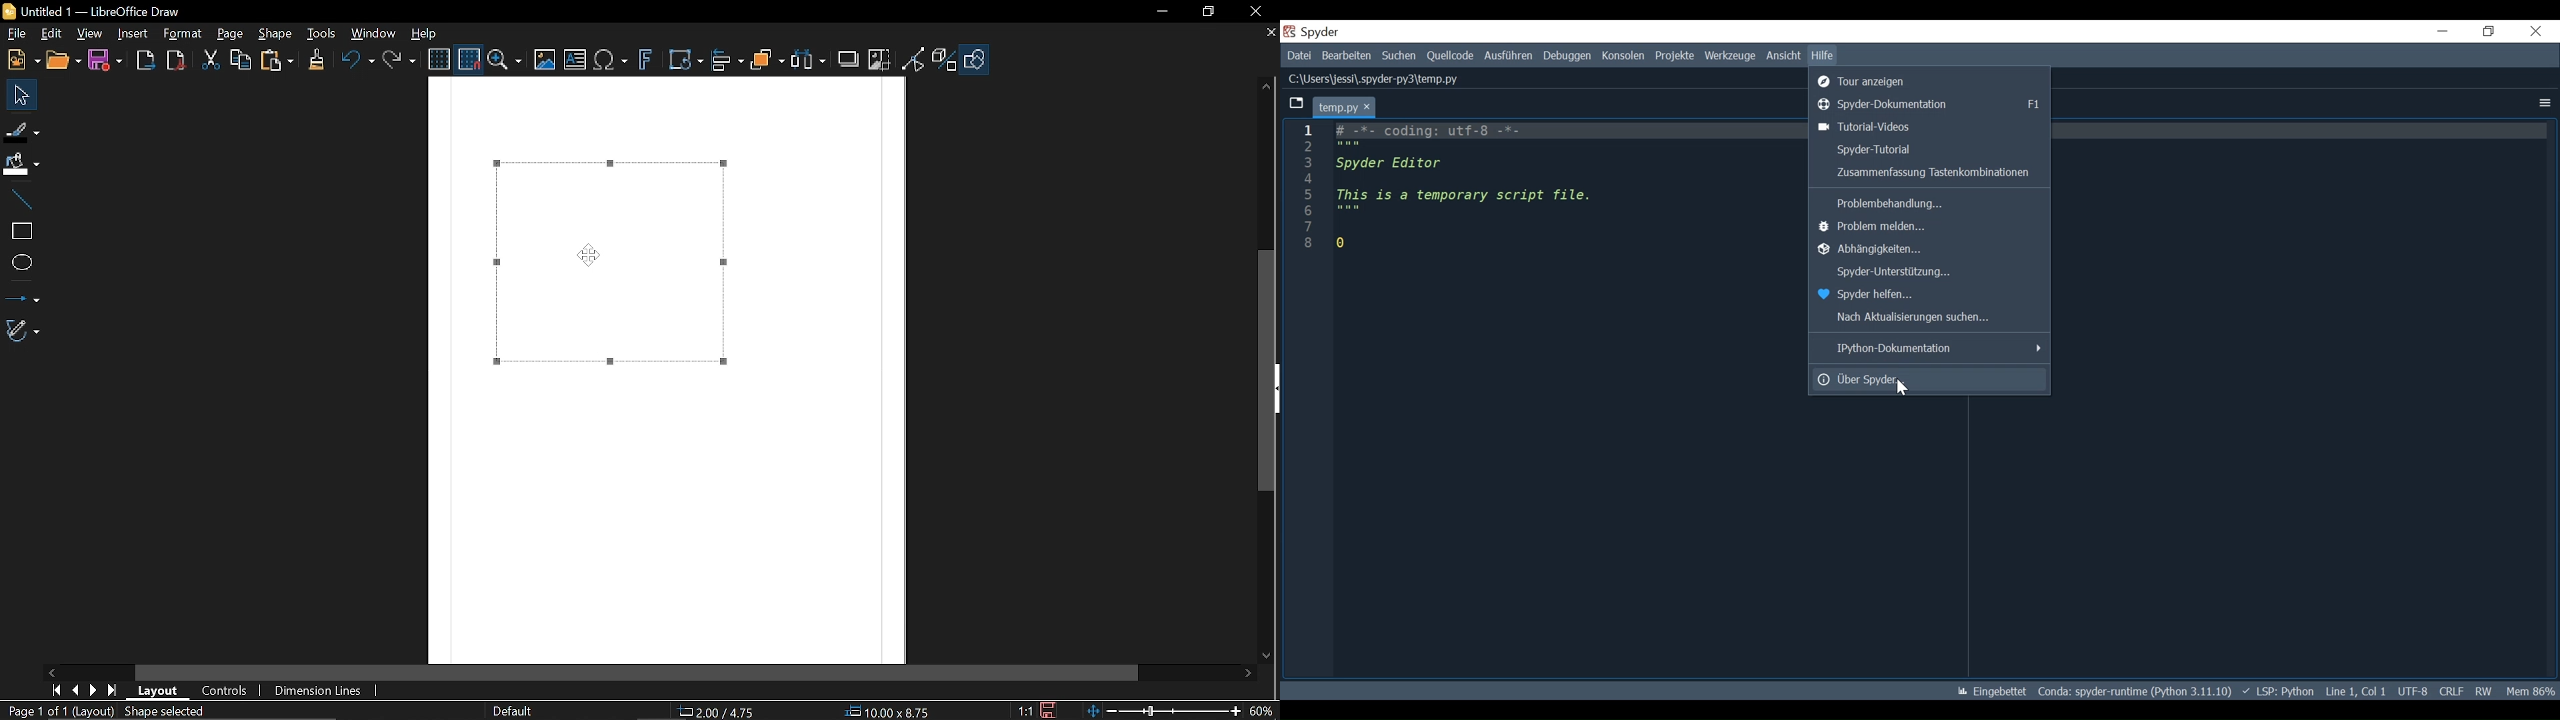 Image resolution: width=2576 pixels, height=728 pixels. What do you see at coordinates (21, 201) in the screenshot?
I see `Line` at bounding box center [21, 201].